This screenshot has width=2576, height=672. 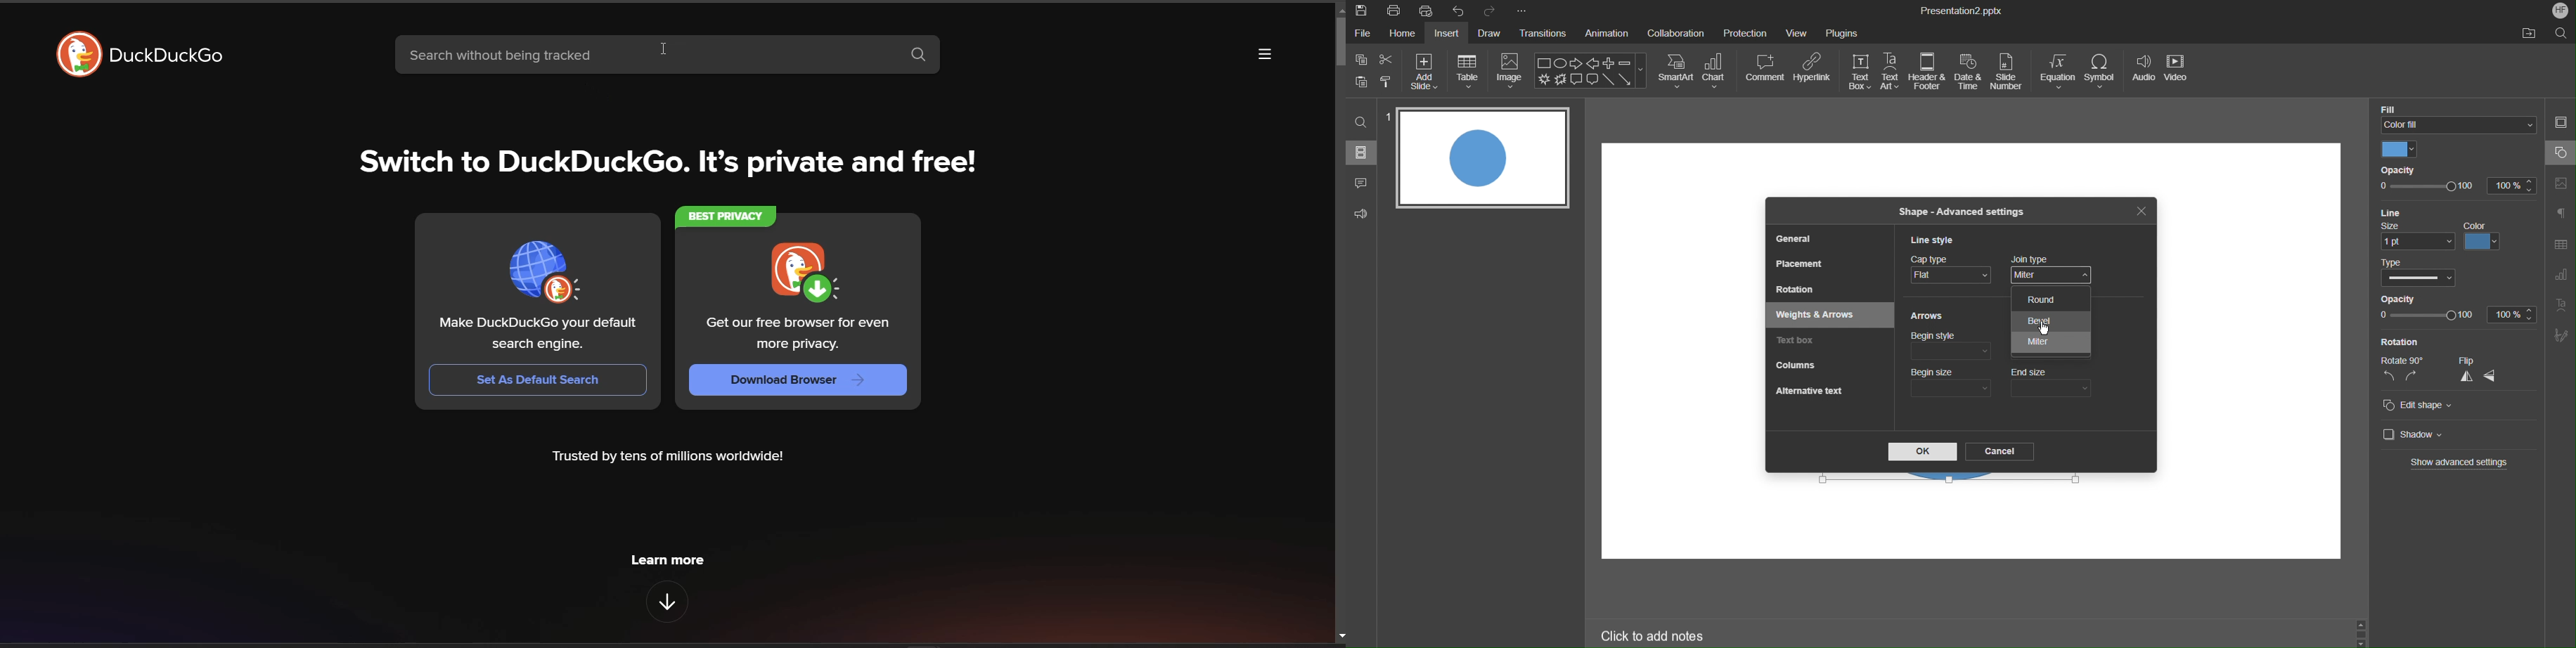 What do you see at coordinates (1522, 11) in the screenshot?
I see `More` at bounding box center [1522, 11].